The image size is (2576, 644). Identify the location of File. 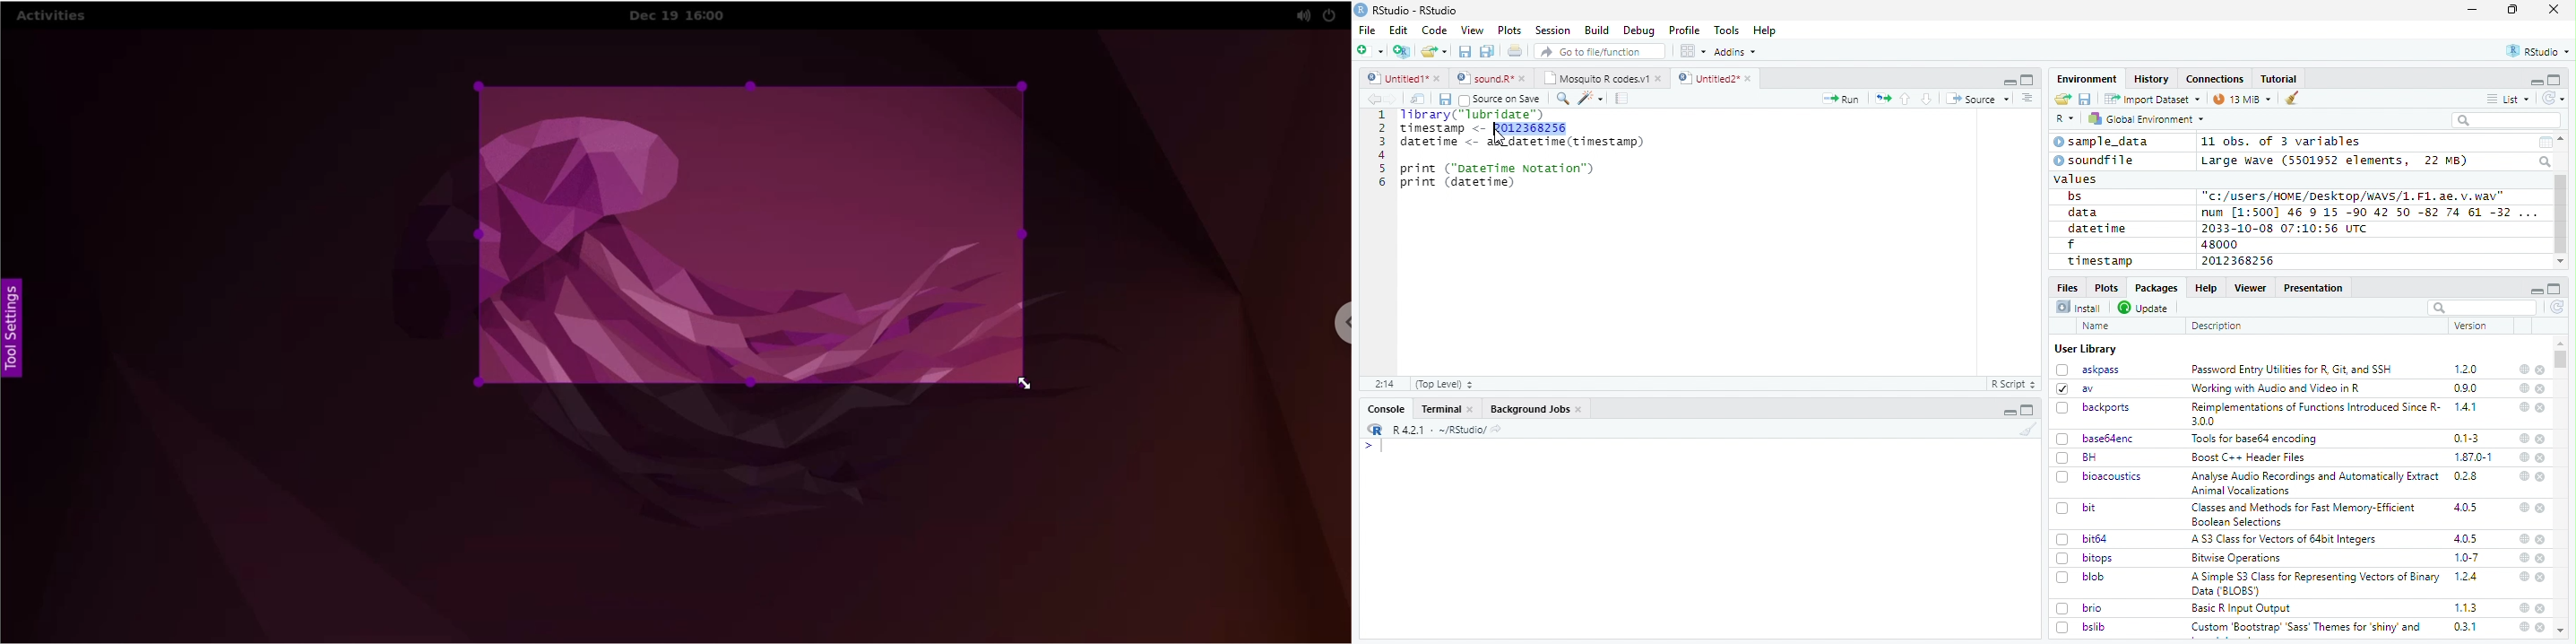
(1366, 30).